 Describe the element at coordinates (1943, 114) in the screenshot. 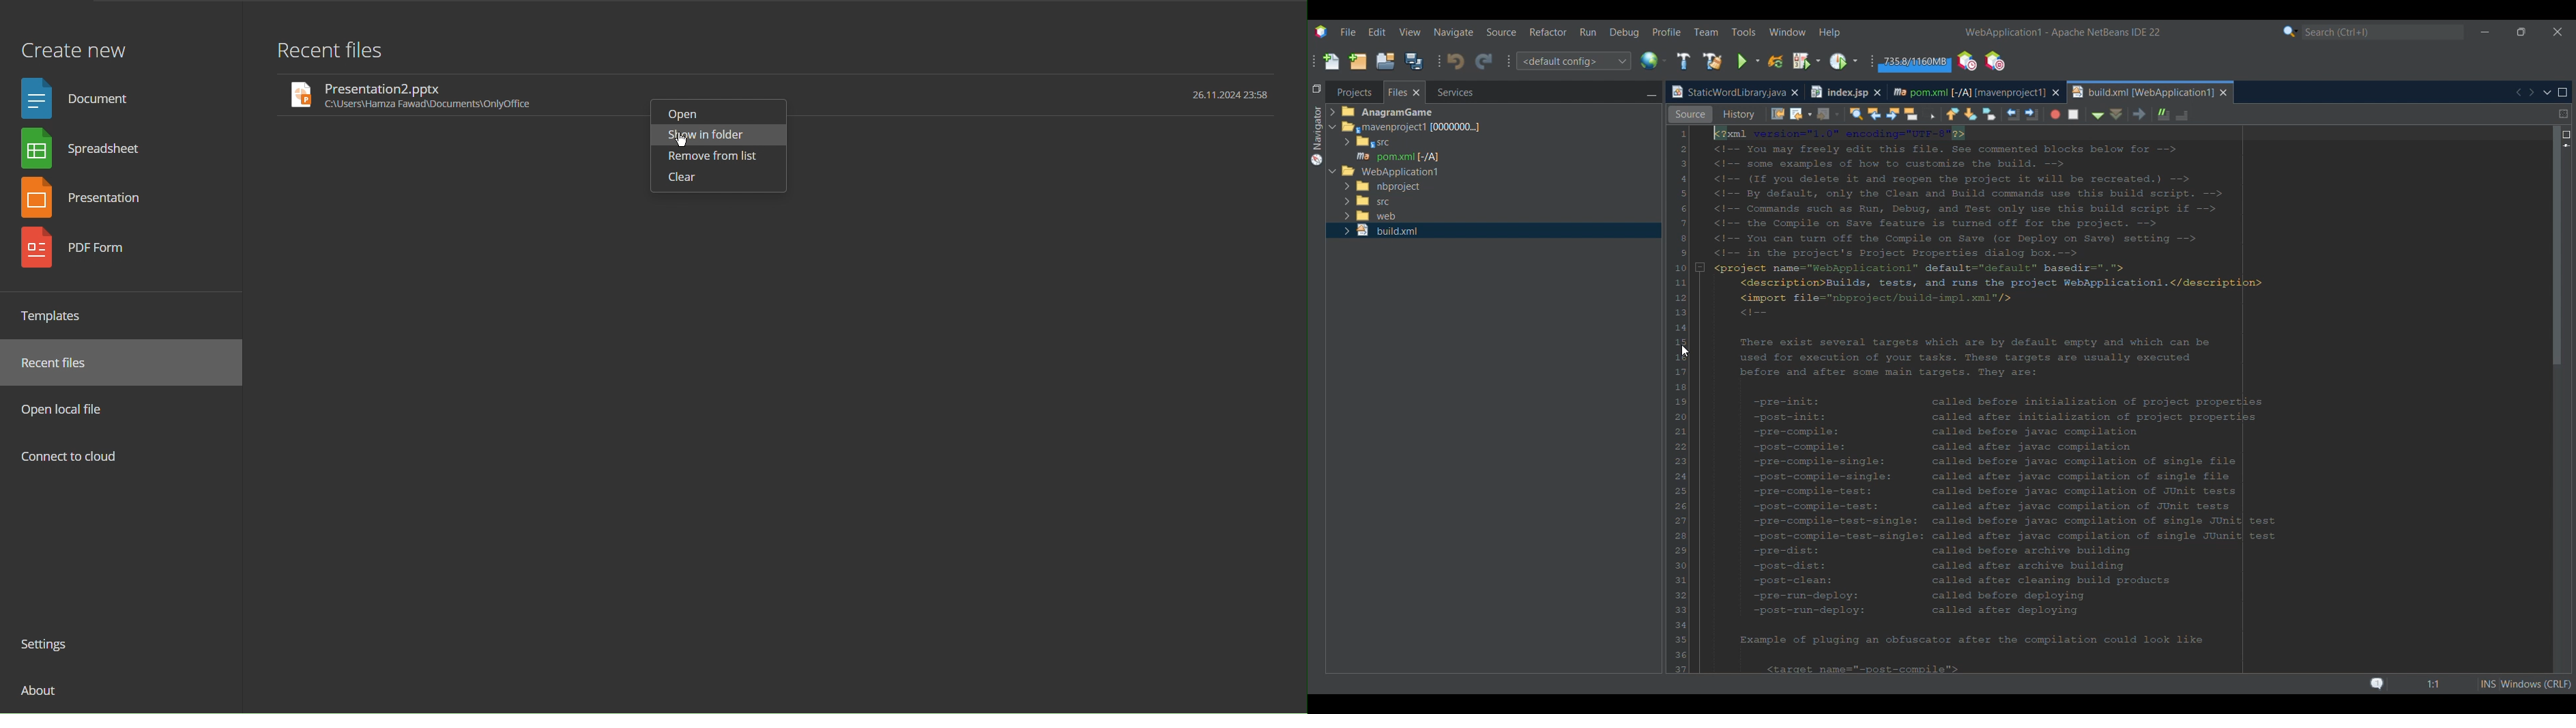

I see `Forward options` at that location.